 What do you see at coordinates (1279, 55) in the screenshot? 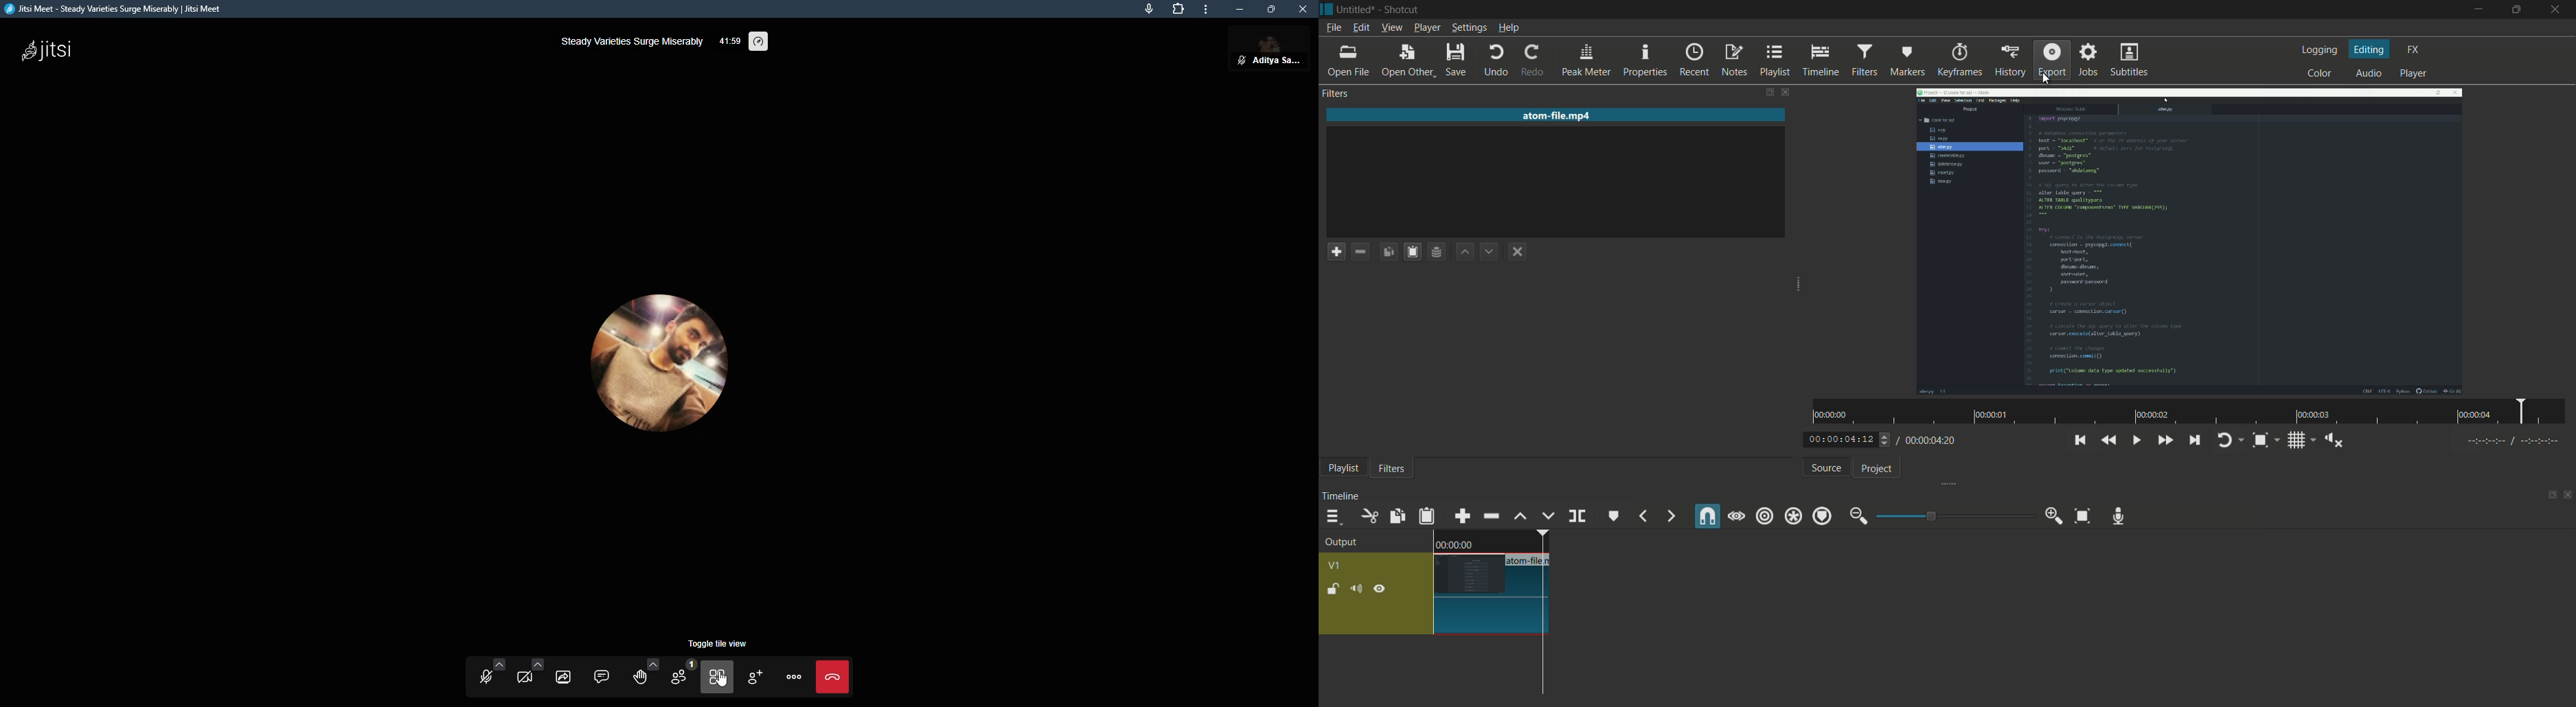
I see `profile` at bounding box center [1279, 55].